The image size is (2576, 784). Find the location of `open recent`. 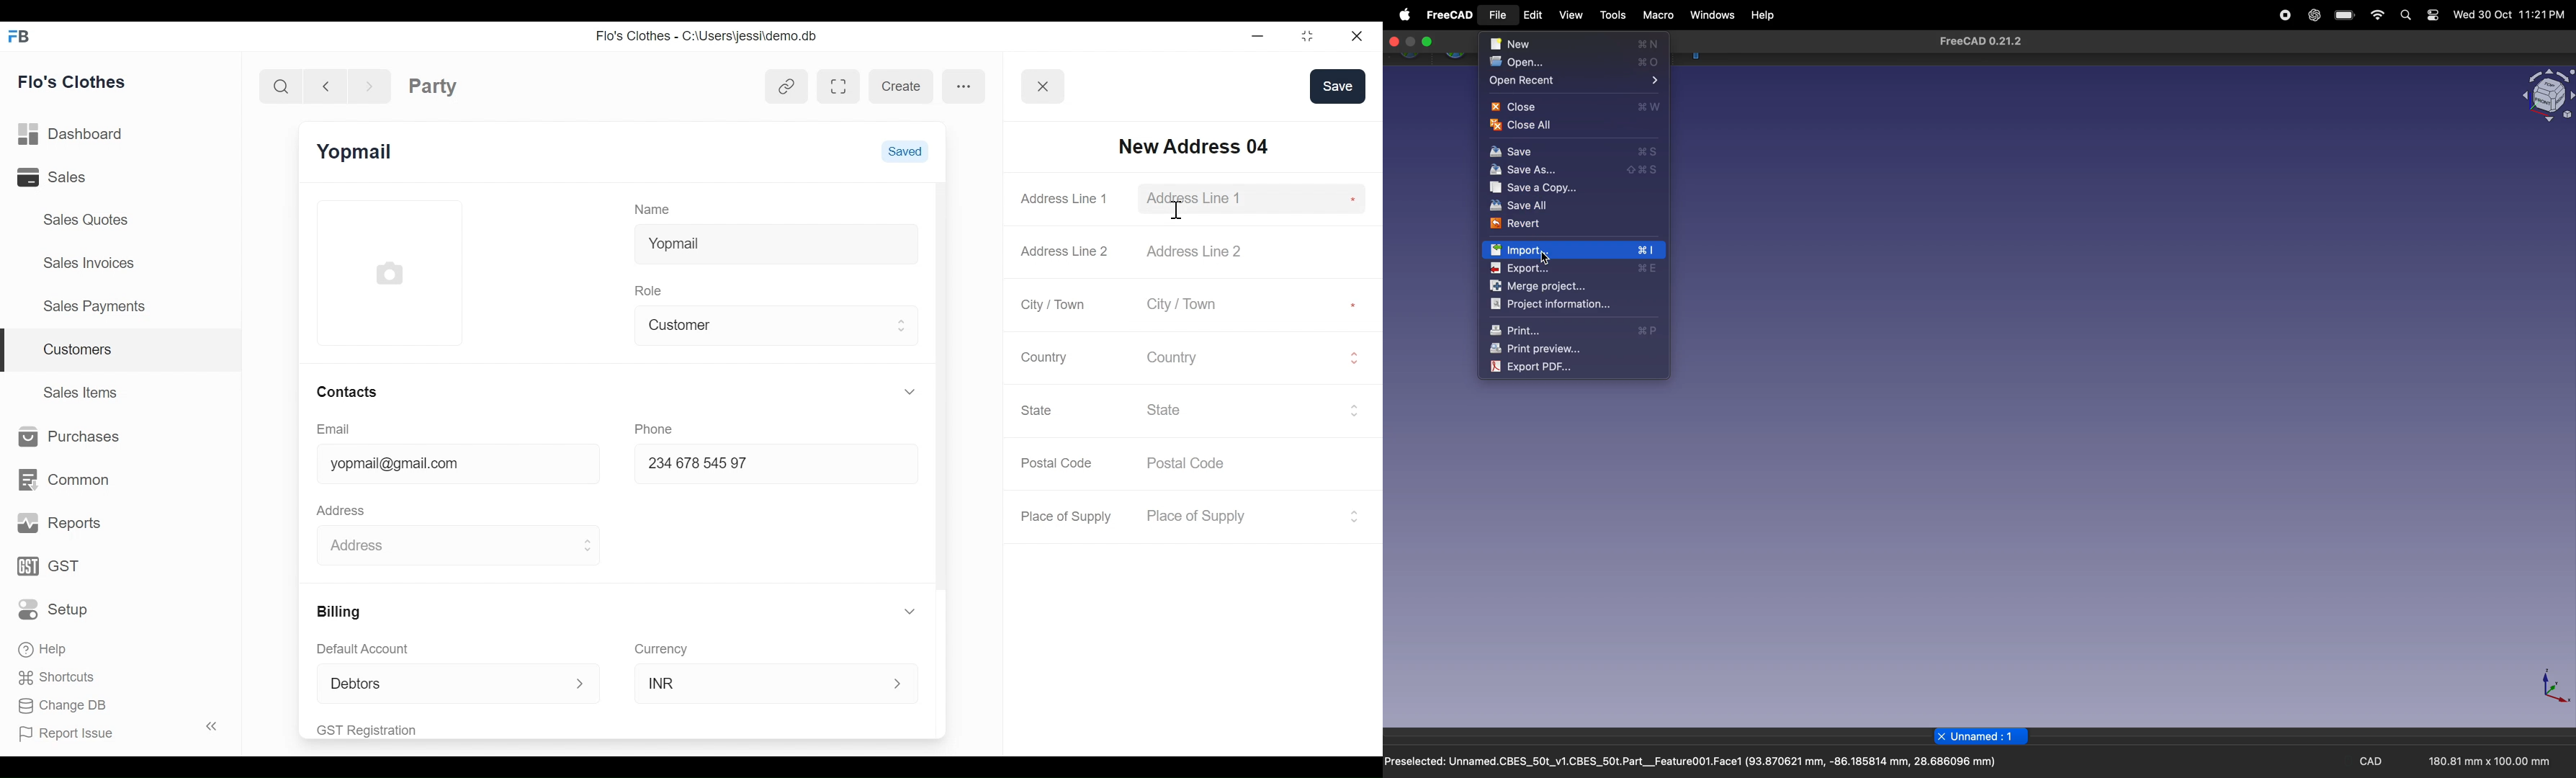

open recent is located at coordinates (1574, 81).